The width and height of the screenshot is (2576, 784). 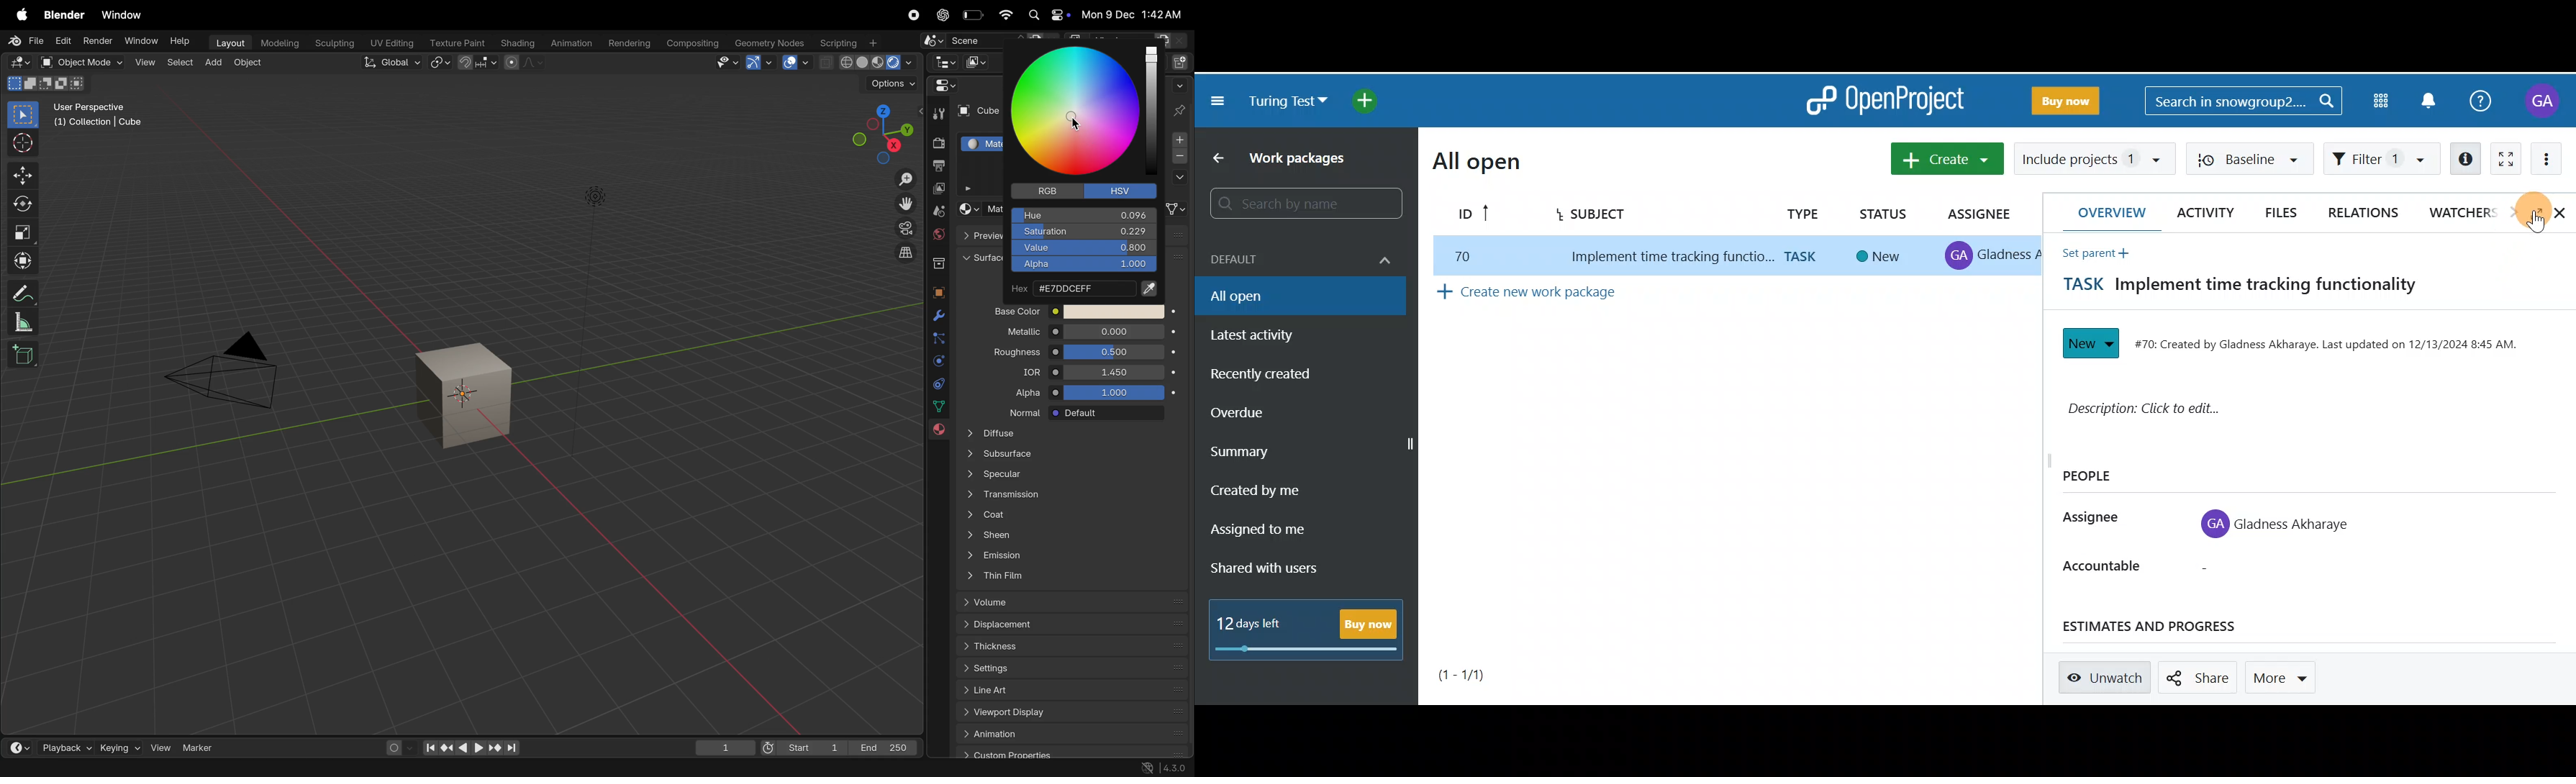 What do you see at coordinates (940, 15) in the screenshot?
I see `chatgpt` at bounding box center [940, 15].